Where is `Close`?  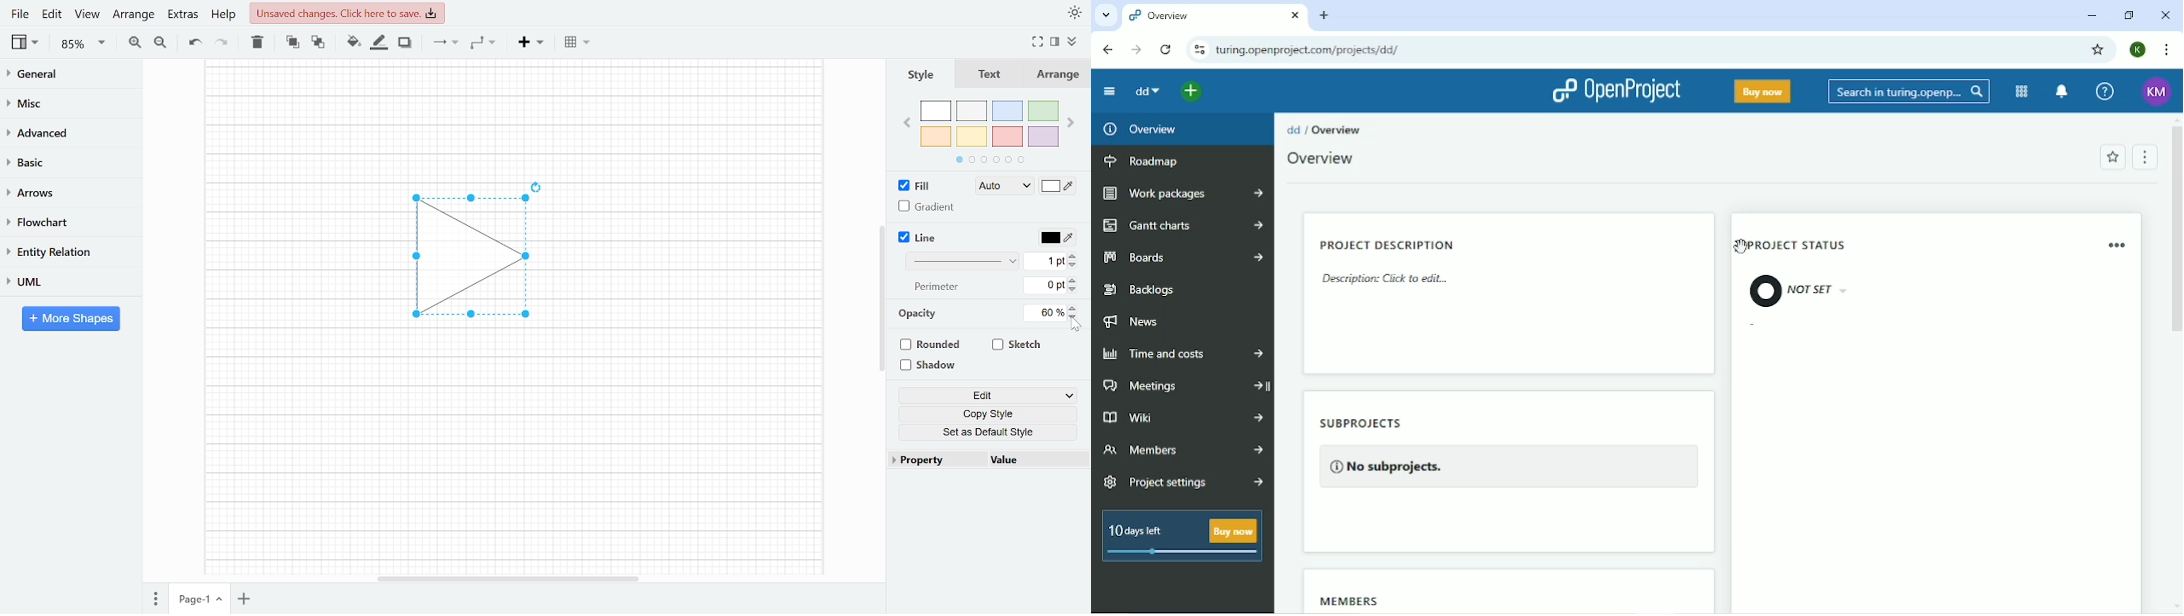
Close is located at coordinates (2166, 16).